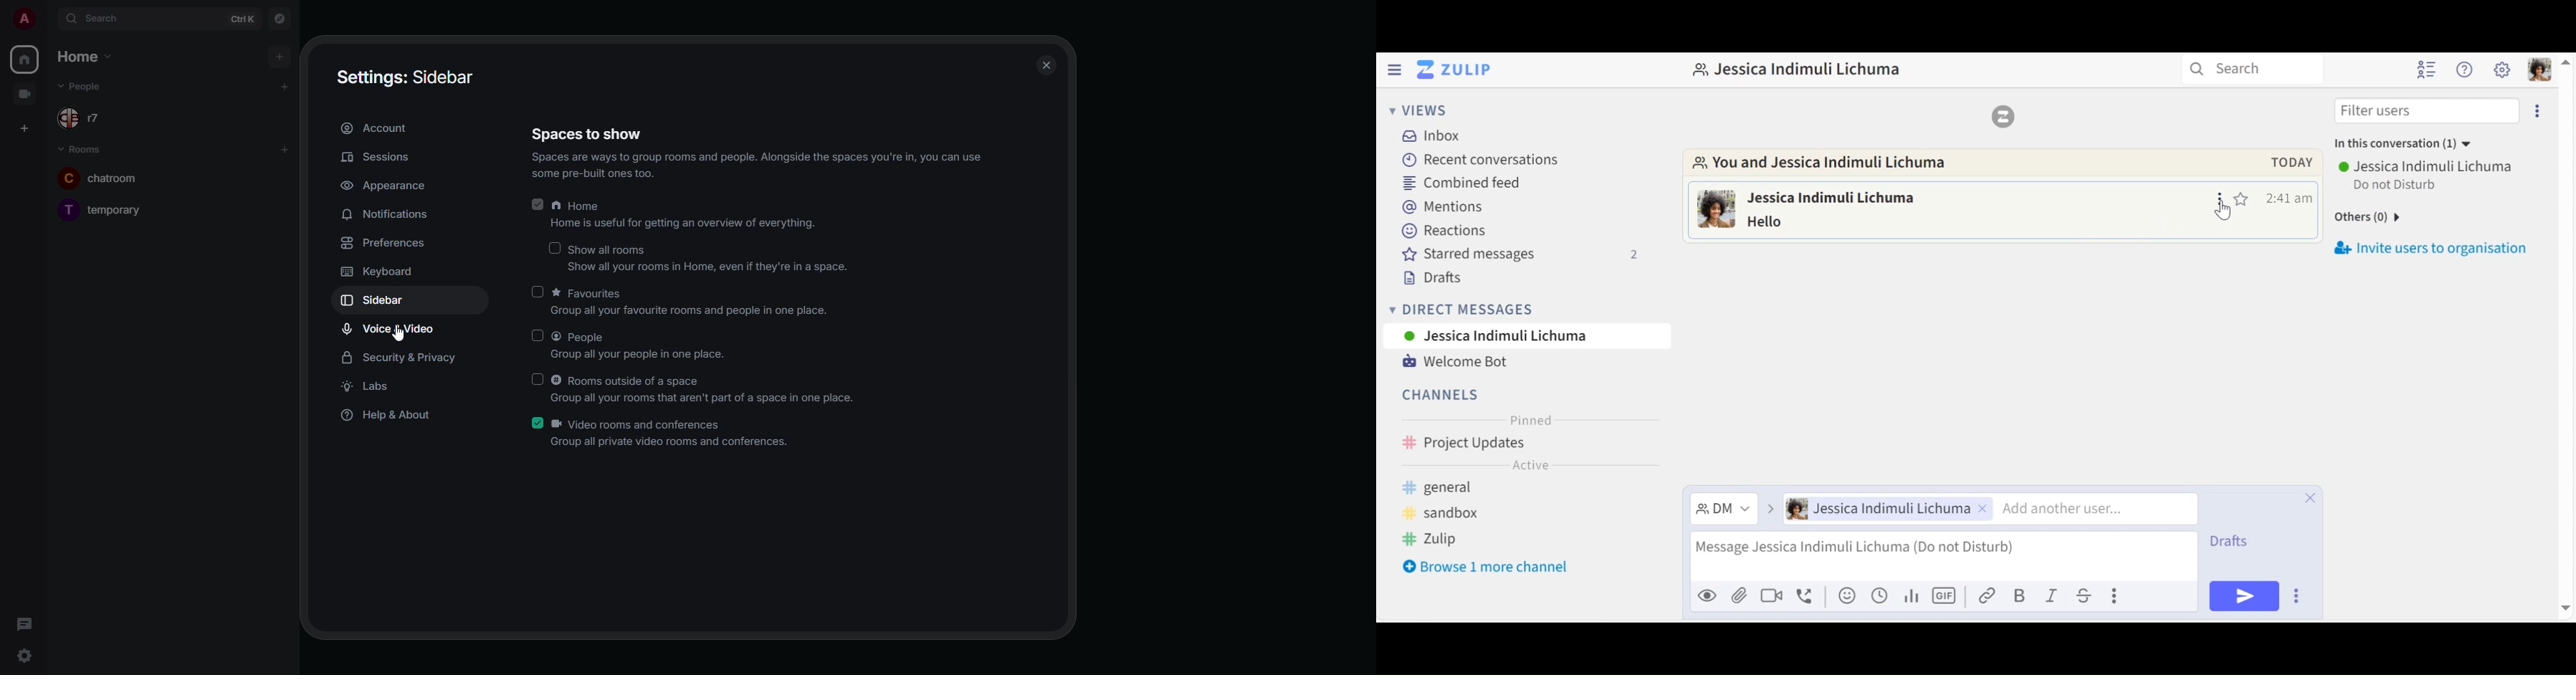  What do you see at coordinates (2244, 198) in the screenshot?
I see `Star this message` at bounding box center [2244, 198].